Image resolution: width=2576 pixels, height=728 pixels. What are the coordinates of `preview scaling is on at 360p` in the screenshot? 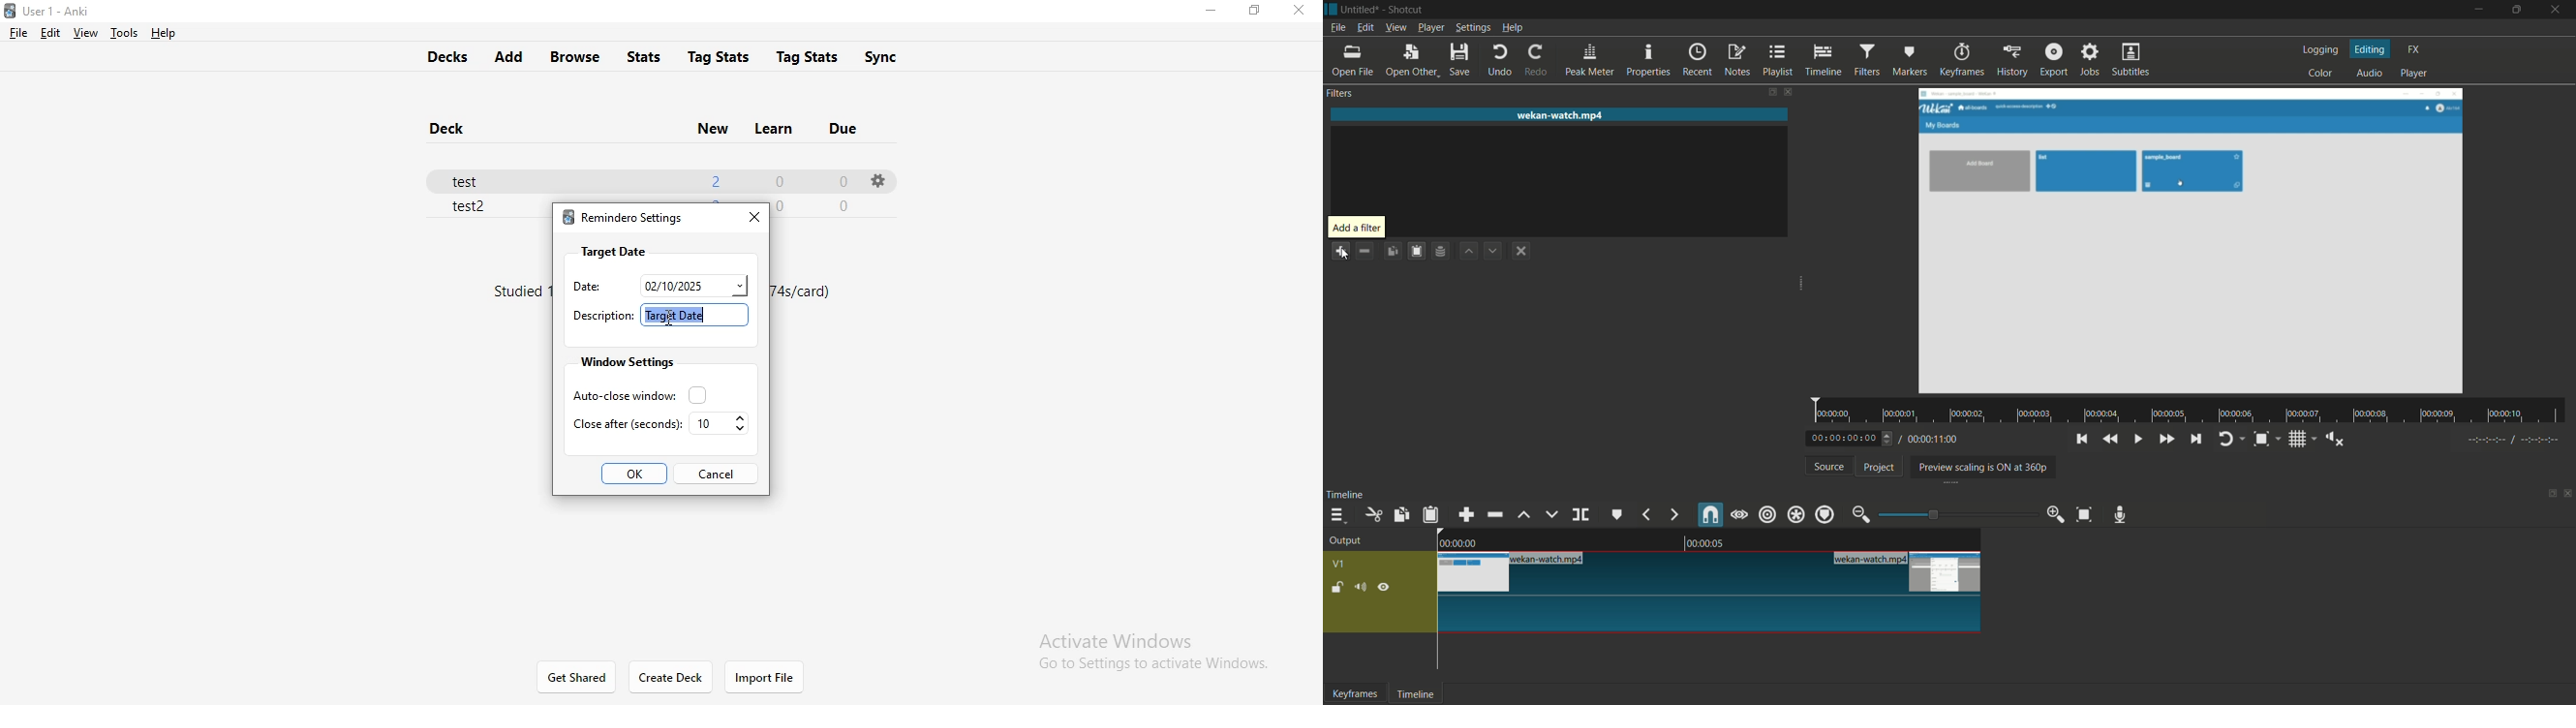 It's located at (1983, 466).